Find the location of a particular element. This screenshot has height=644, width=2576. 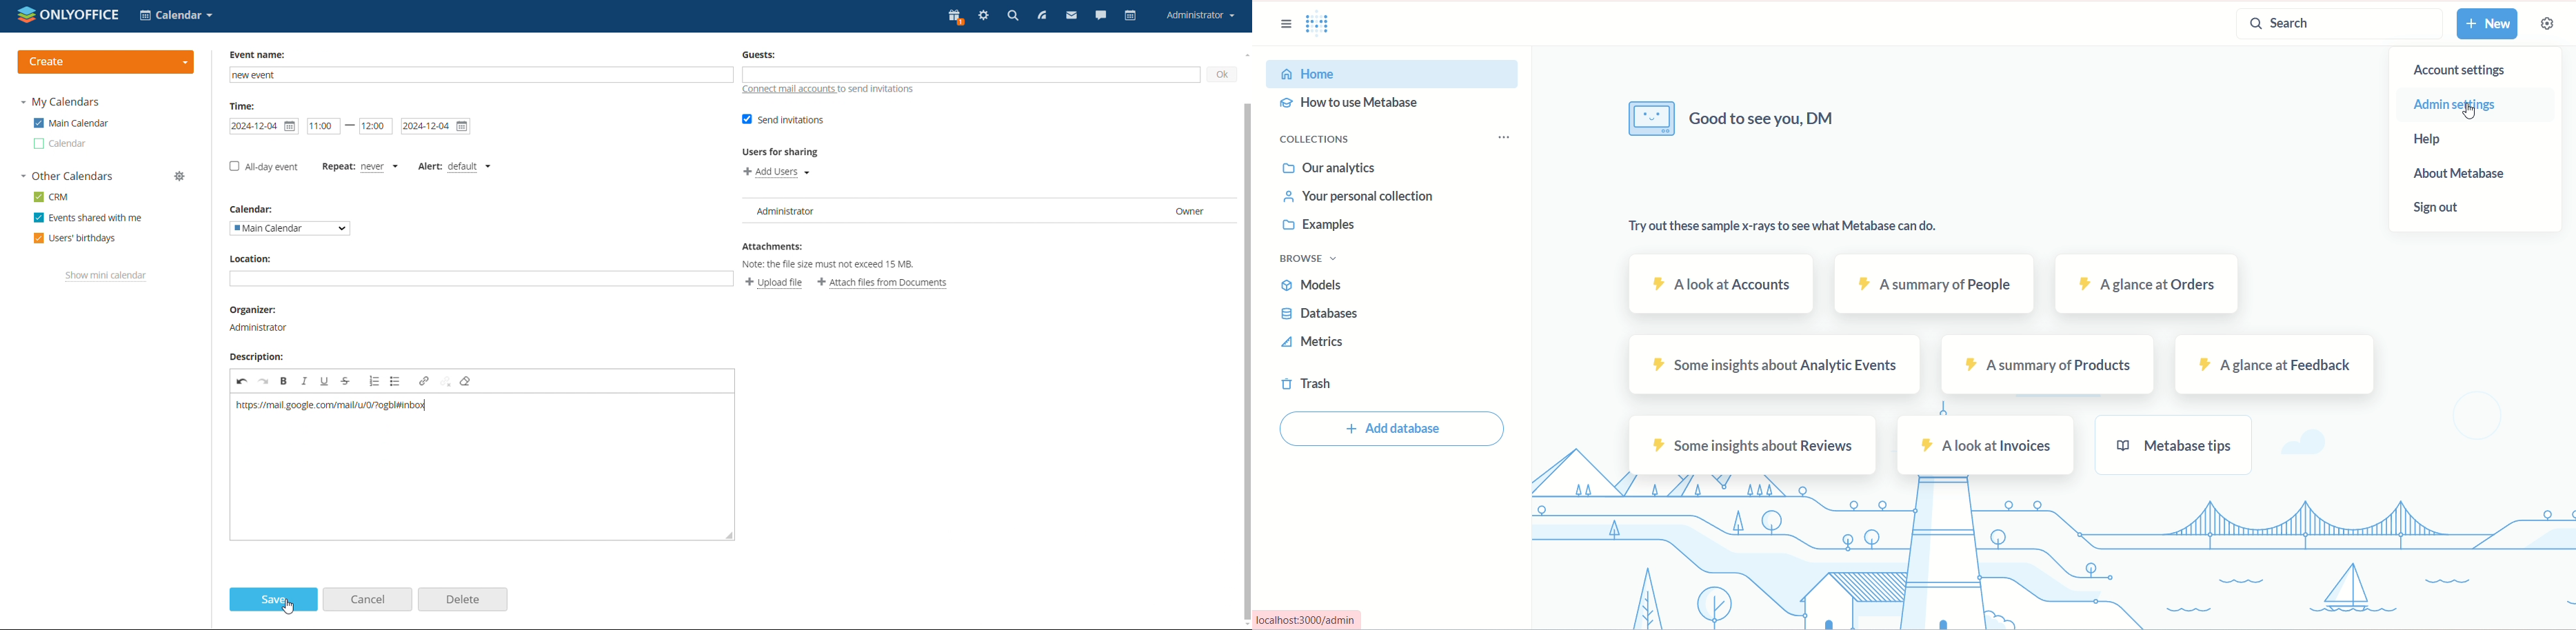

add database is located at coordinates (1393, 429).